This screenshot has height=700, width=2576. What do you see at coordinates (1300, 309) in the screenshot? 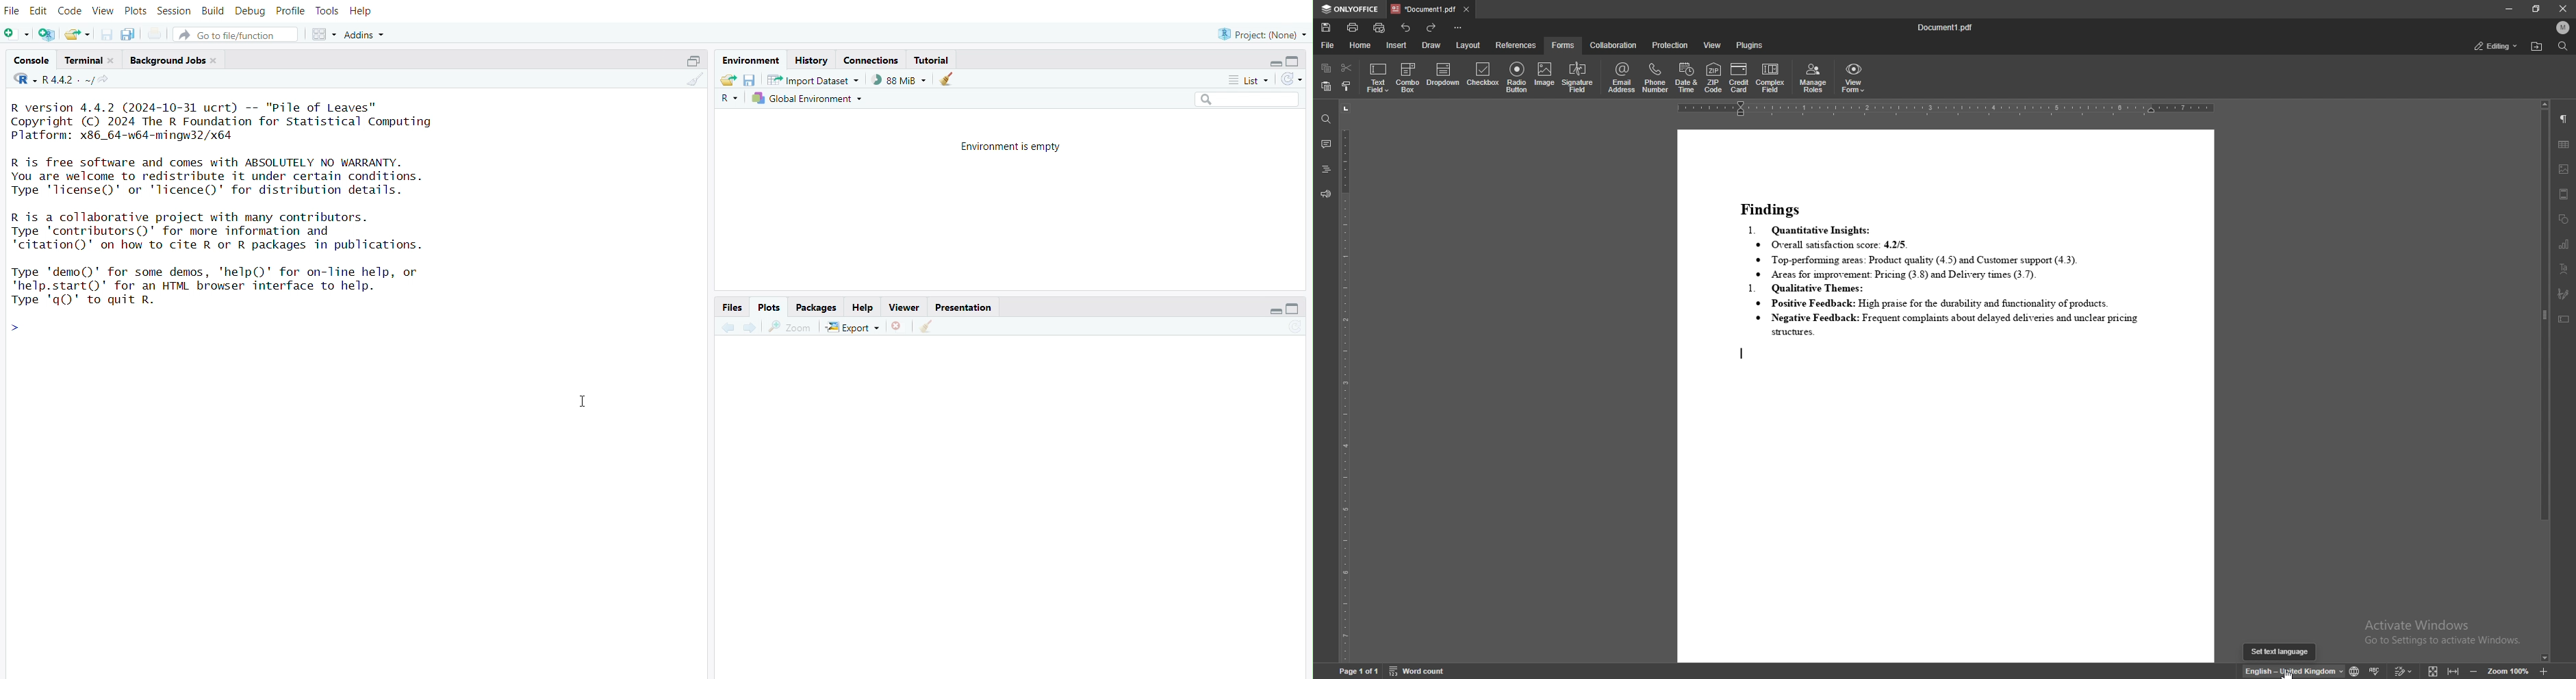
I see `maximize` at bounding box center [1300, 309].